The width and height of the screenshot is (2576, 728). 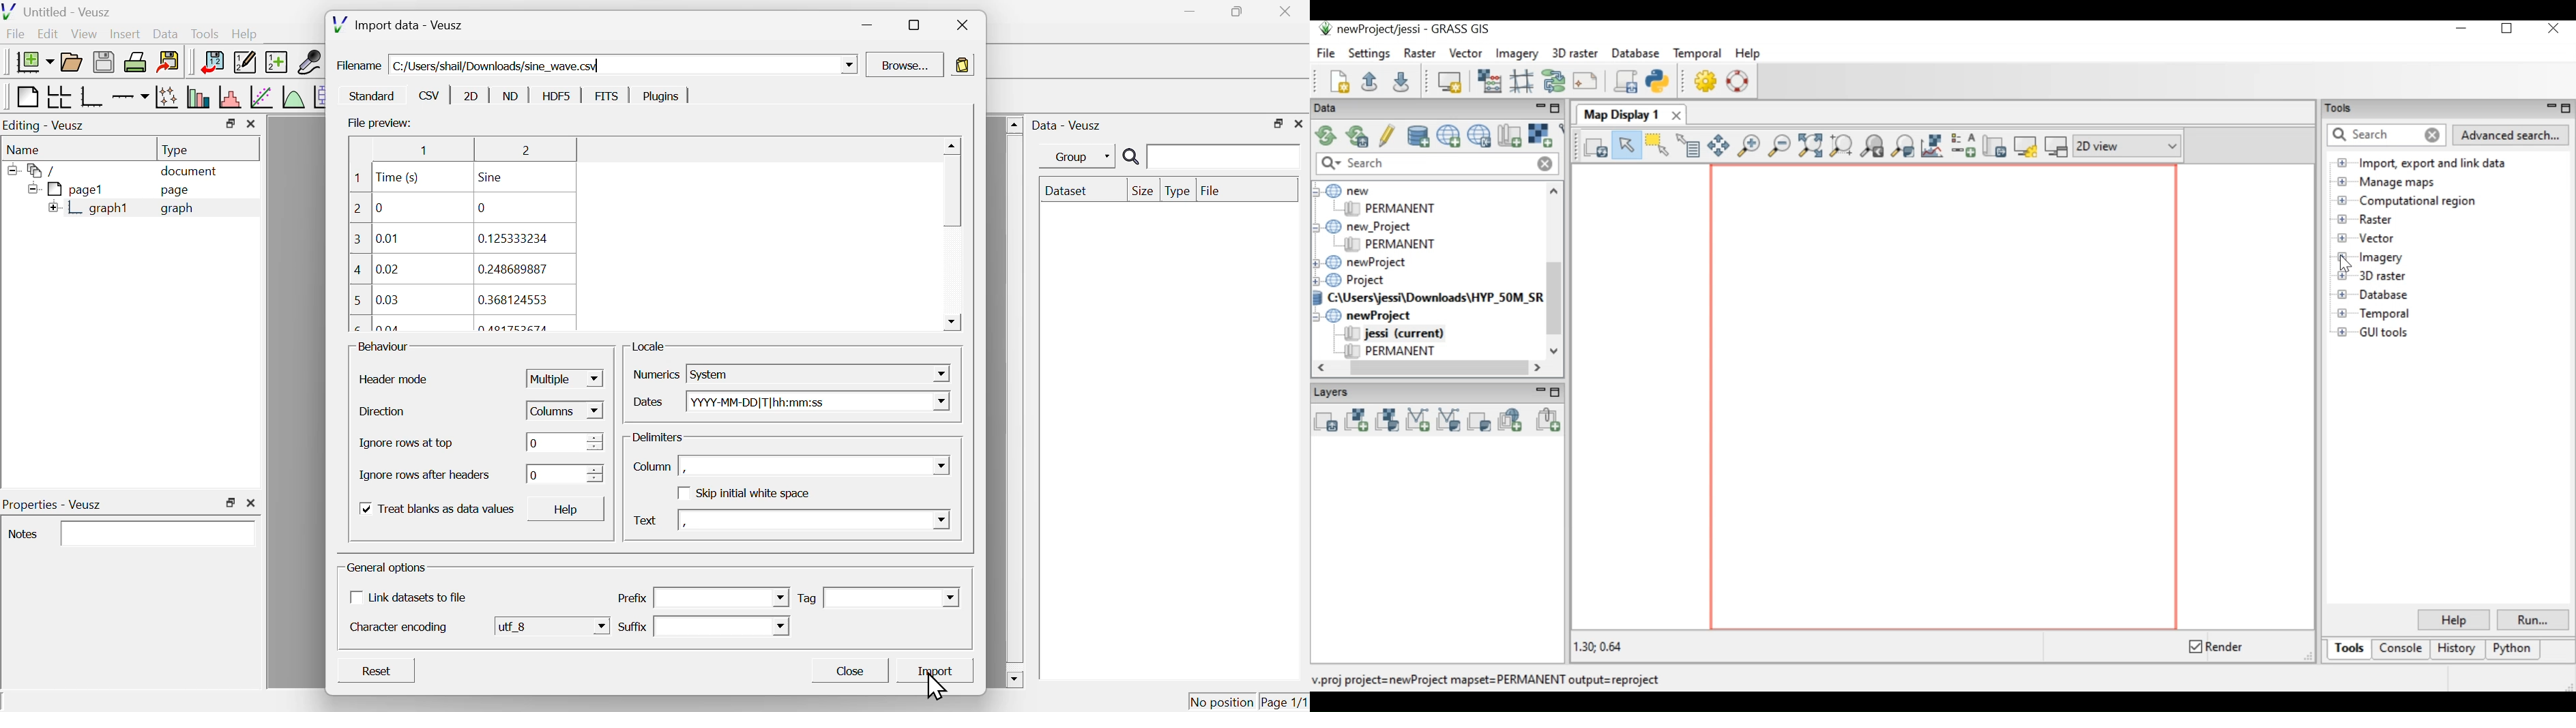 What do you see at coordinates (420, 445) in the screenshot?
I see `Ignore rows at top` at bounding box center [420, 445].